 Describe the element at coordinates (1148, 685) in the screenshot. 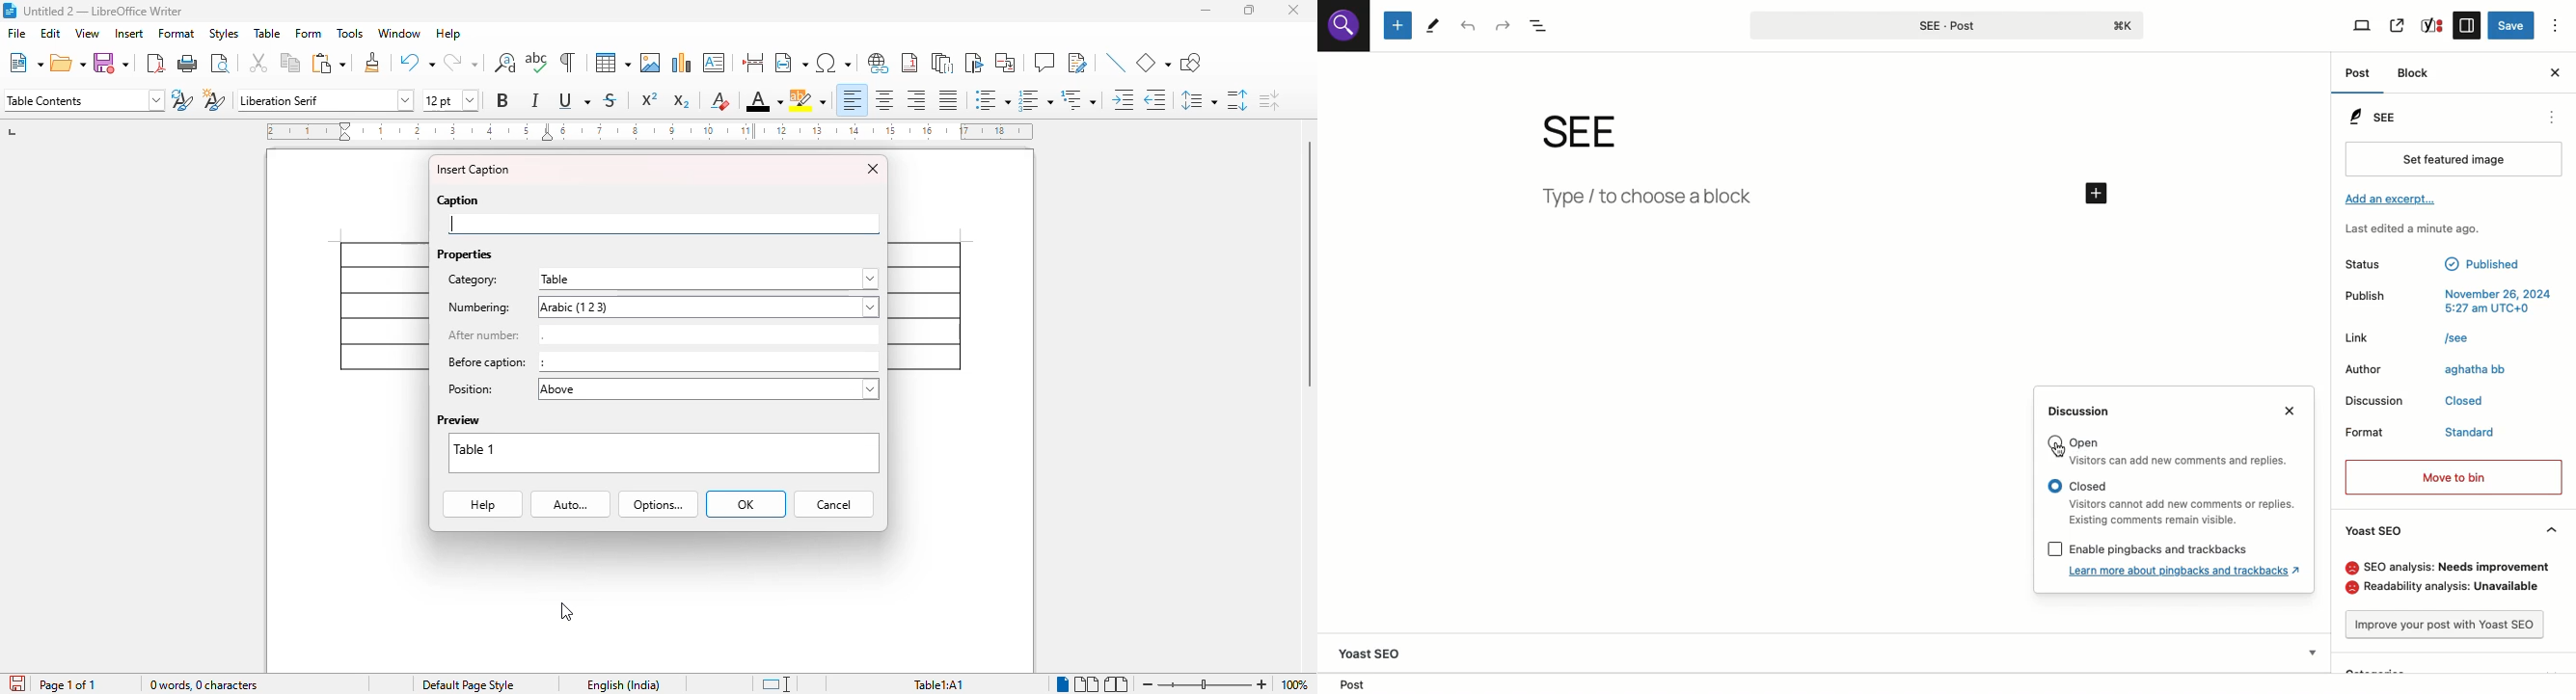

I see `zoom out` at that location.